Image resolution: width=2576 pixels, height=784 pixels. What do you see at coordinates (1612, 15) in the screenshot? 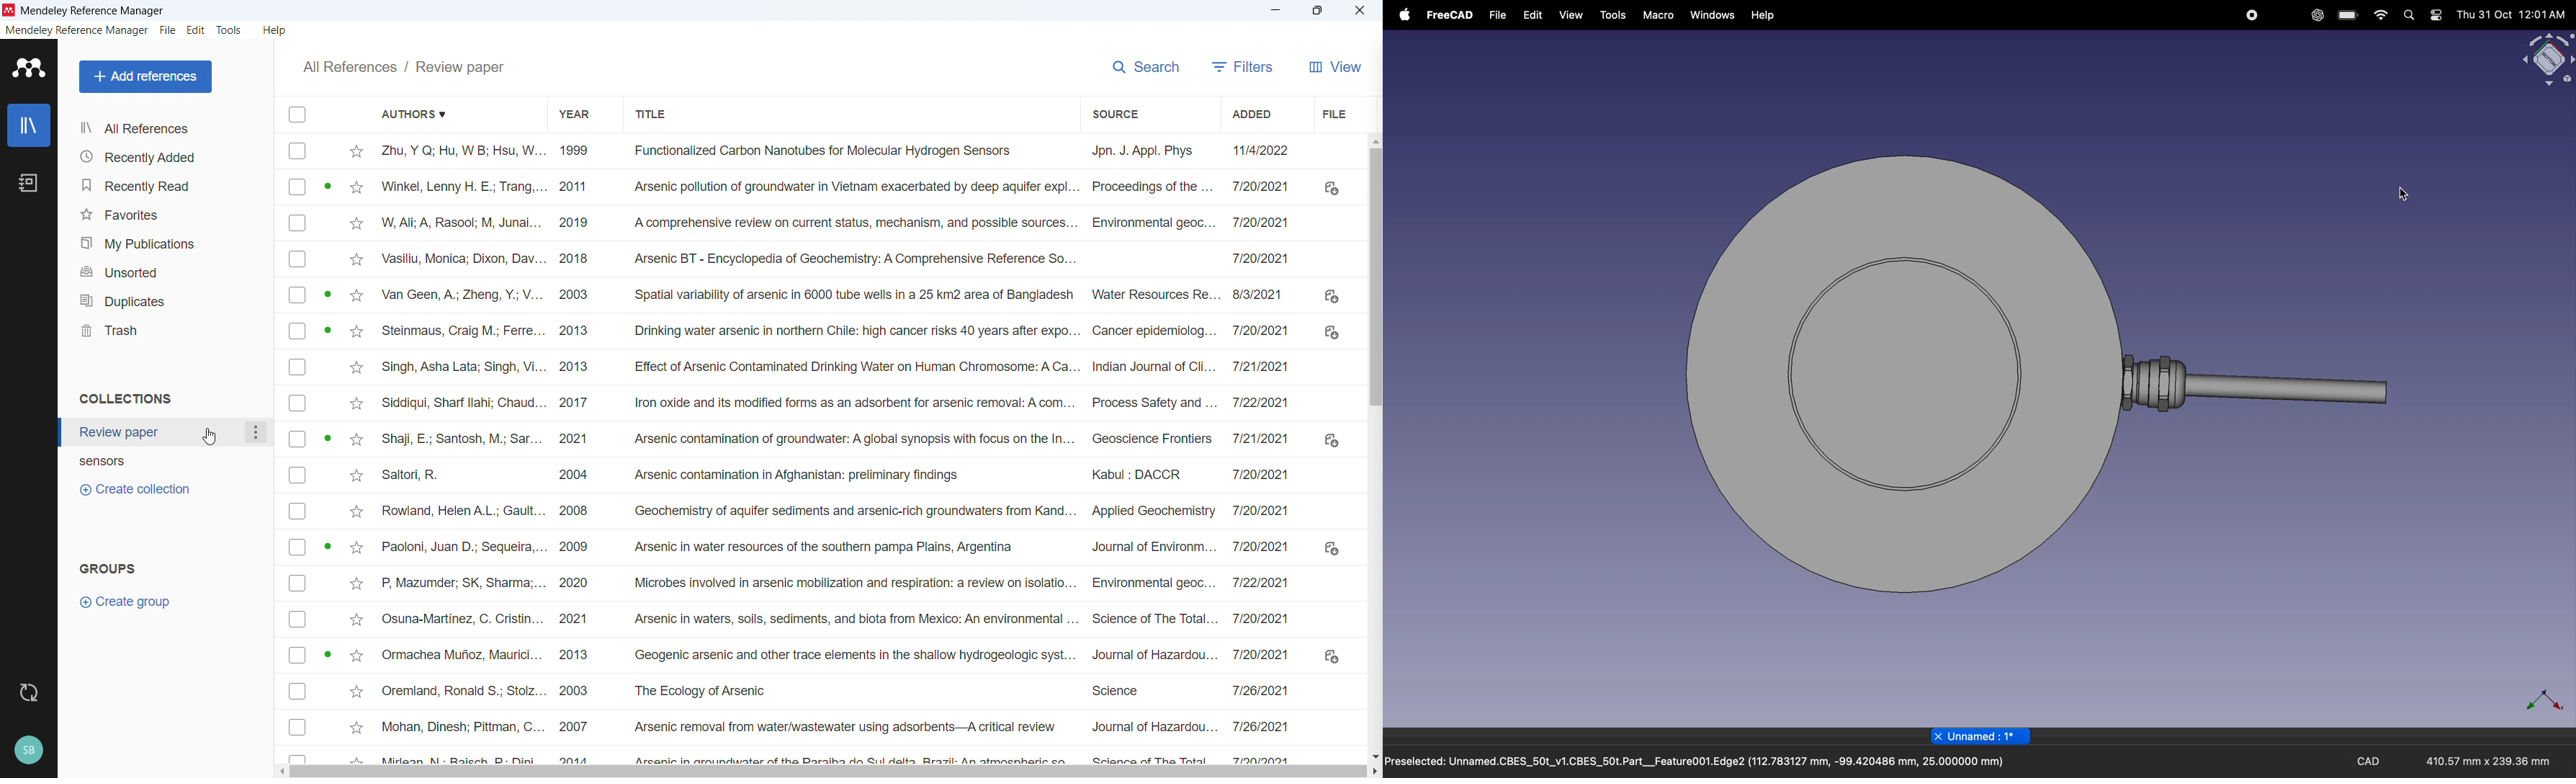
I see `tools` at bounding box center [1612, 15].